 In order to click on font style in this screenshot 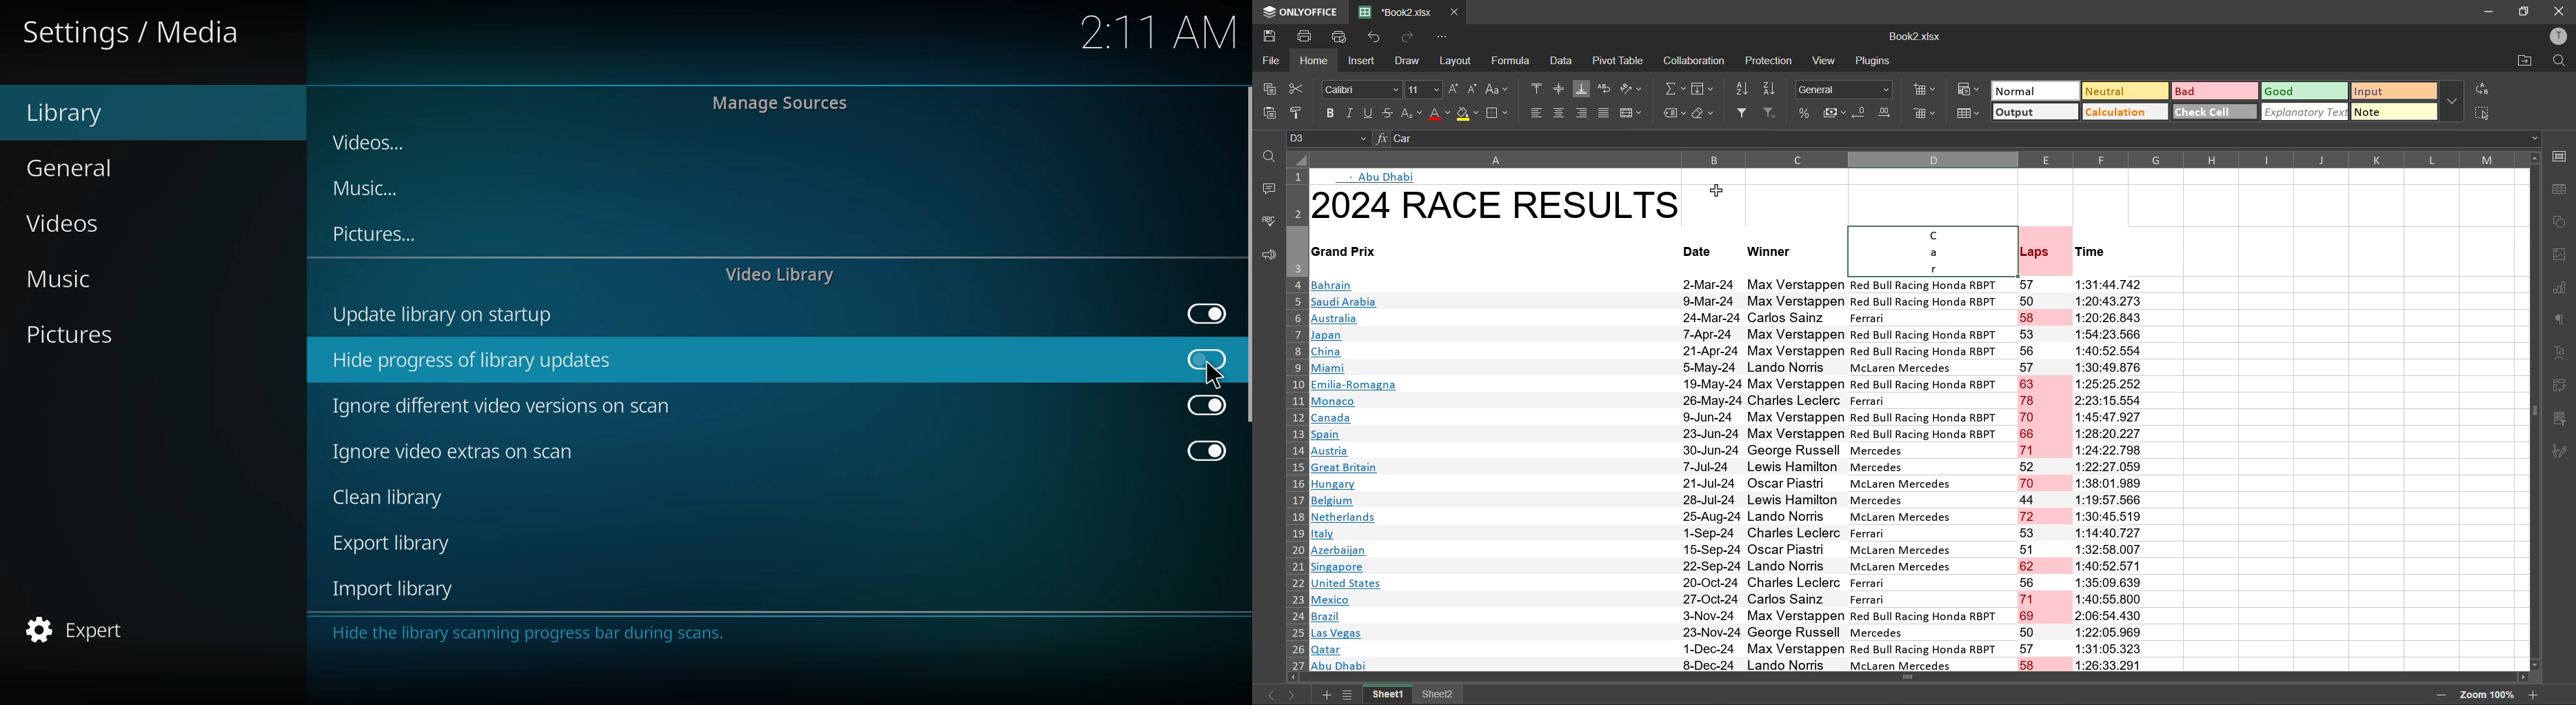, I will do `click(1362, 90)`.